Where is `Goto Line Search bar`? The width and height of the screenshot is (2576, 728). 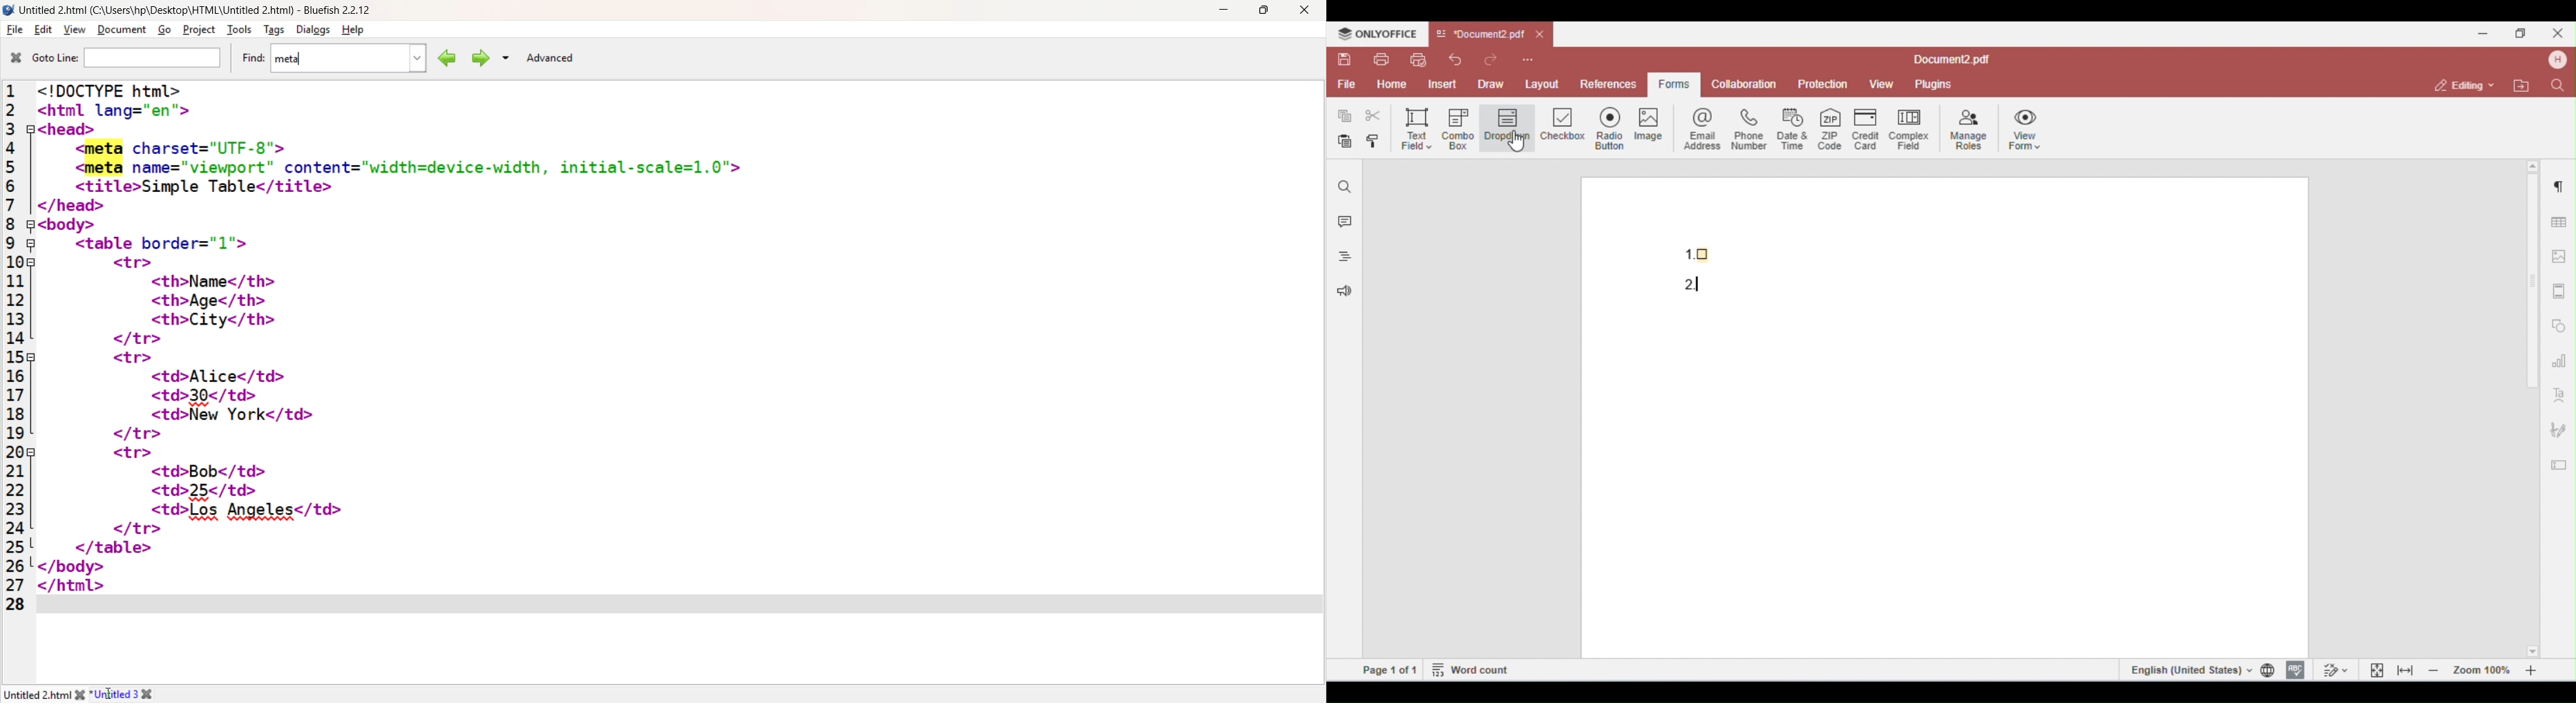
Goto Line Search bar is located at coordinates (153, 59).